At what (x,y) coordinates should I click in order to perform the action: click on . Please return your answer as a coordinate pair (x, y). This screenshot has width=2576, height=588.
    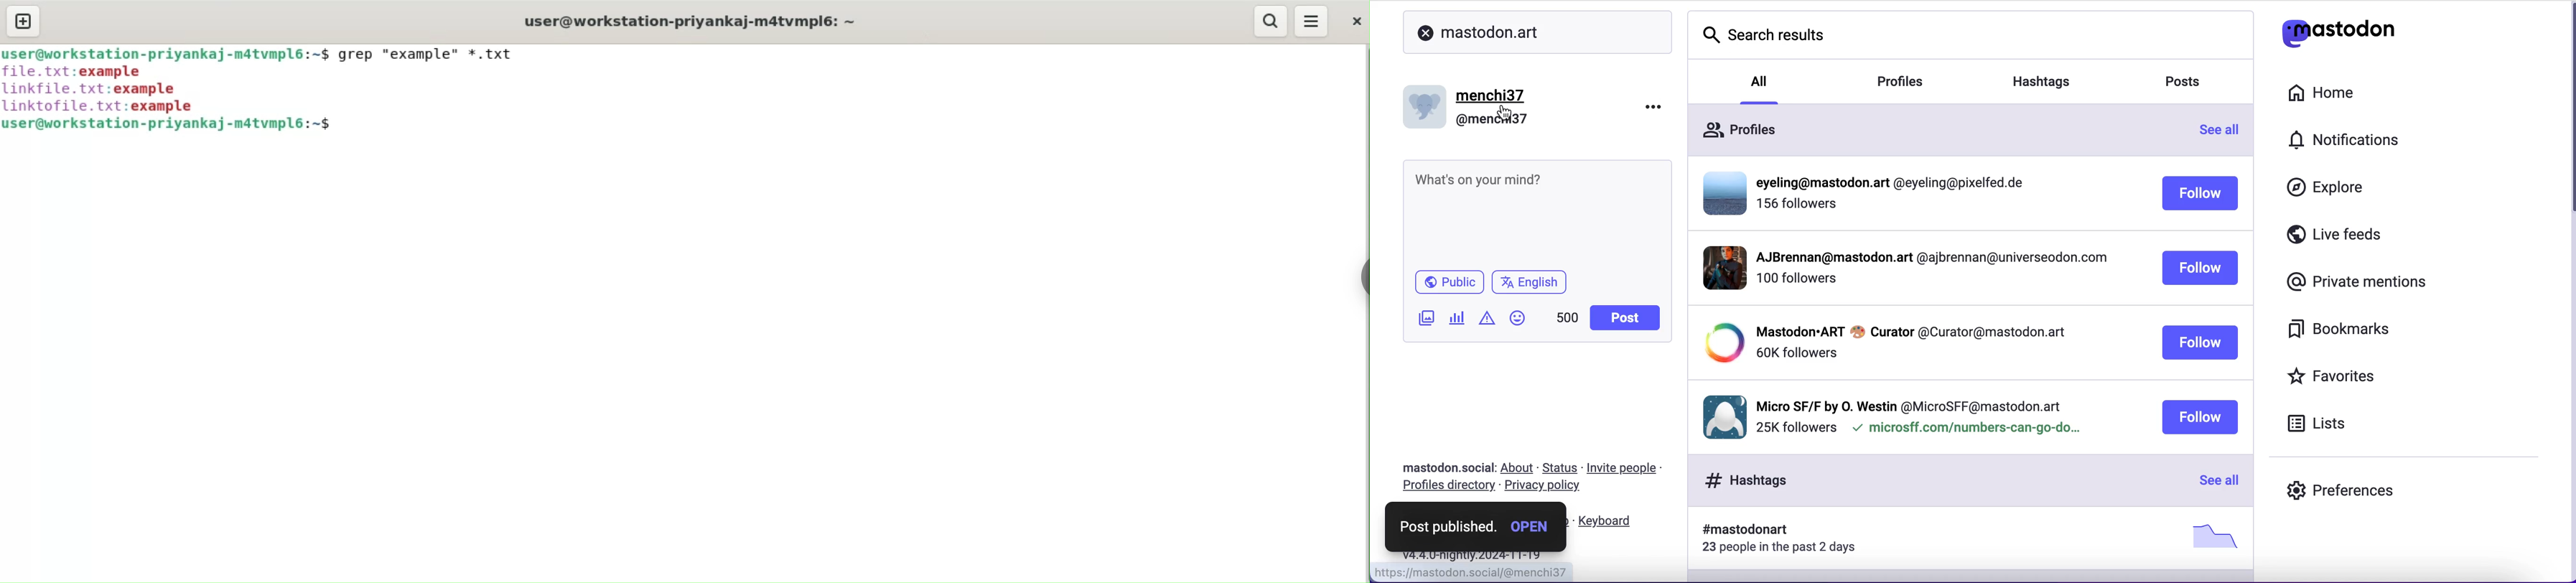
    Looking at the image, I should click on (1903, 183).